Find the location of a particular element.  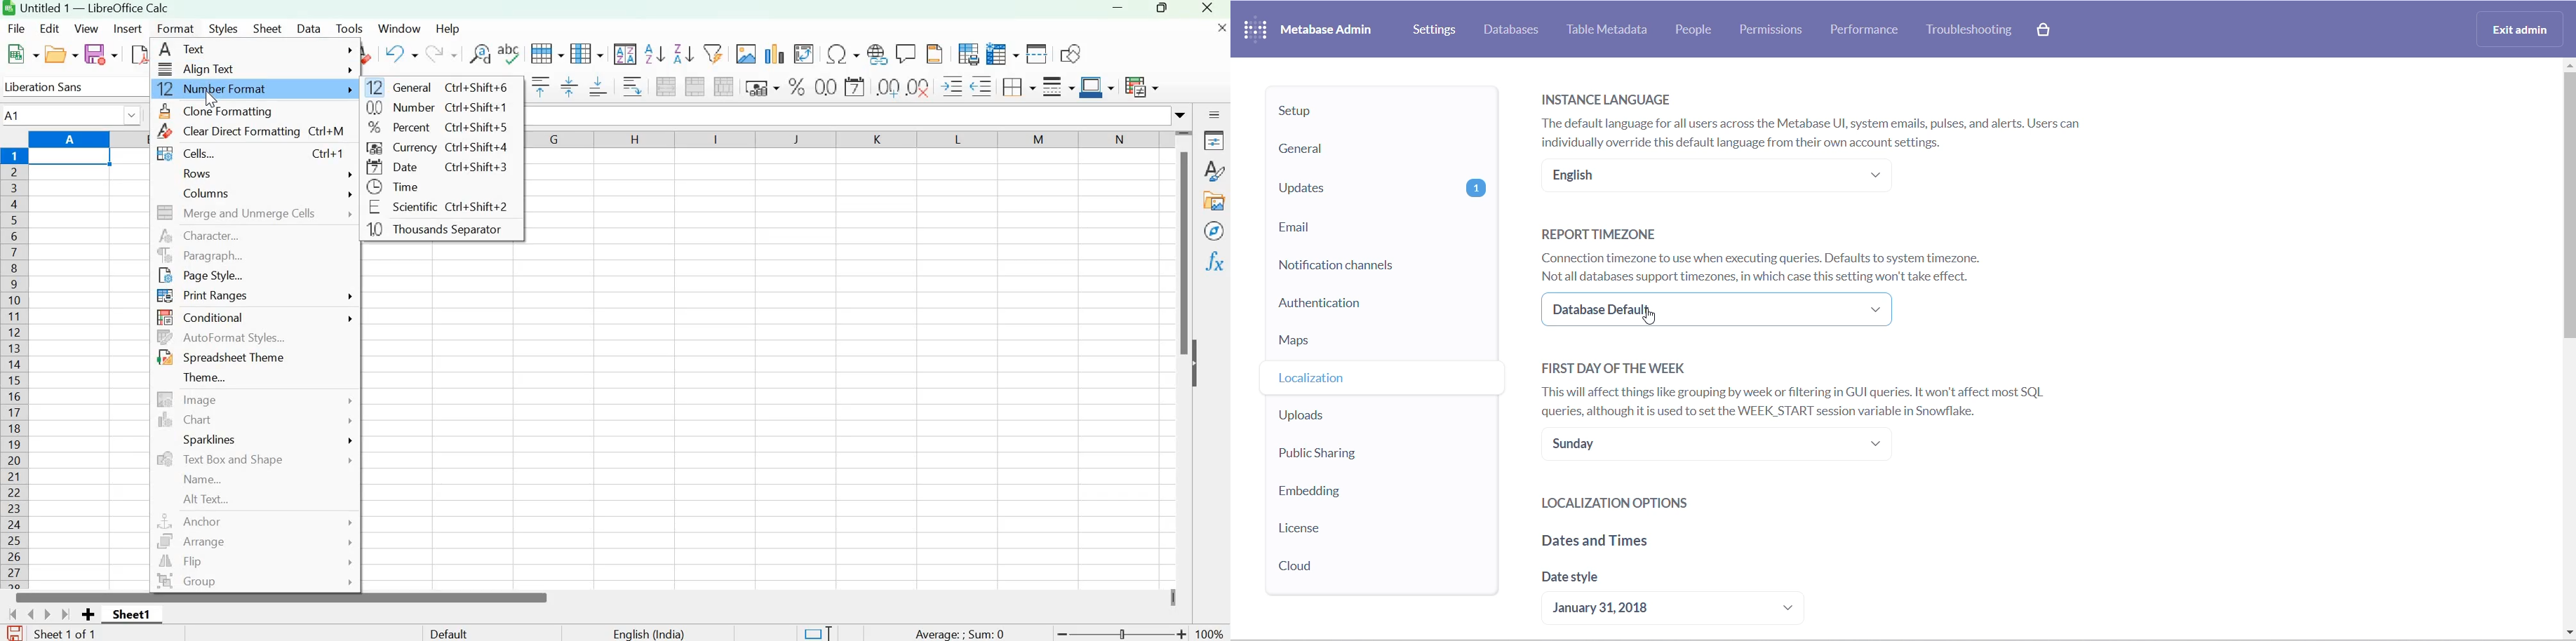

Group is located at coordinates (187, 581).